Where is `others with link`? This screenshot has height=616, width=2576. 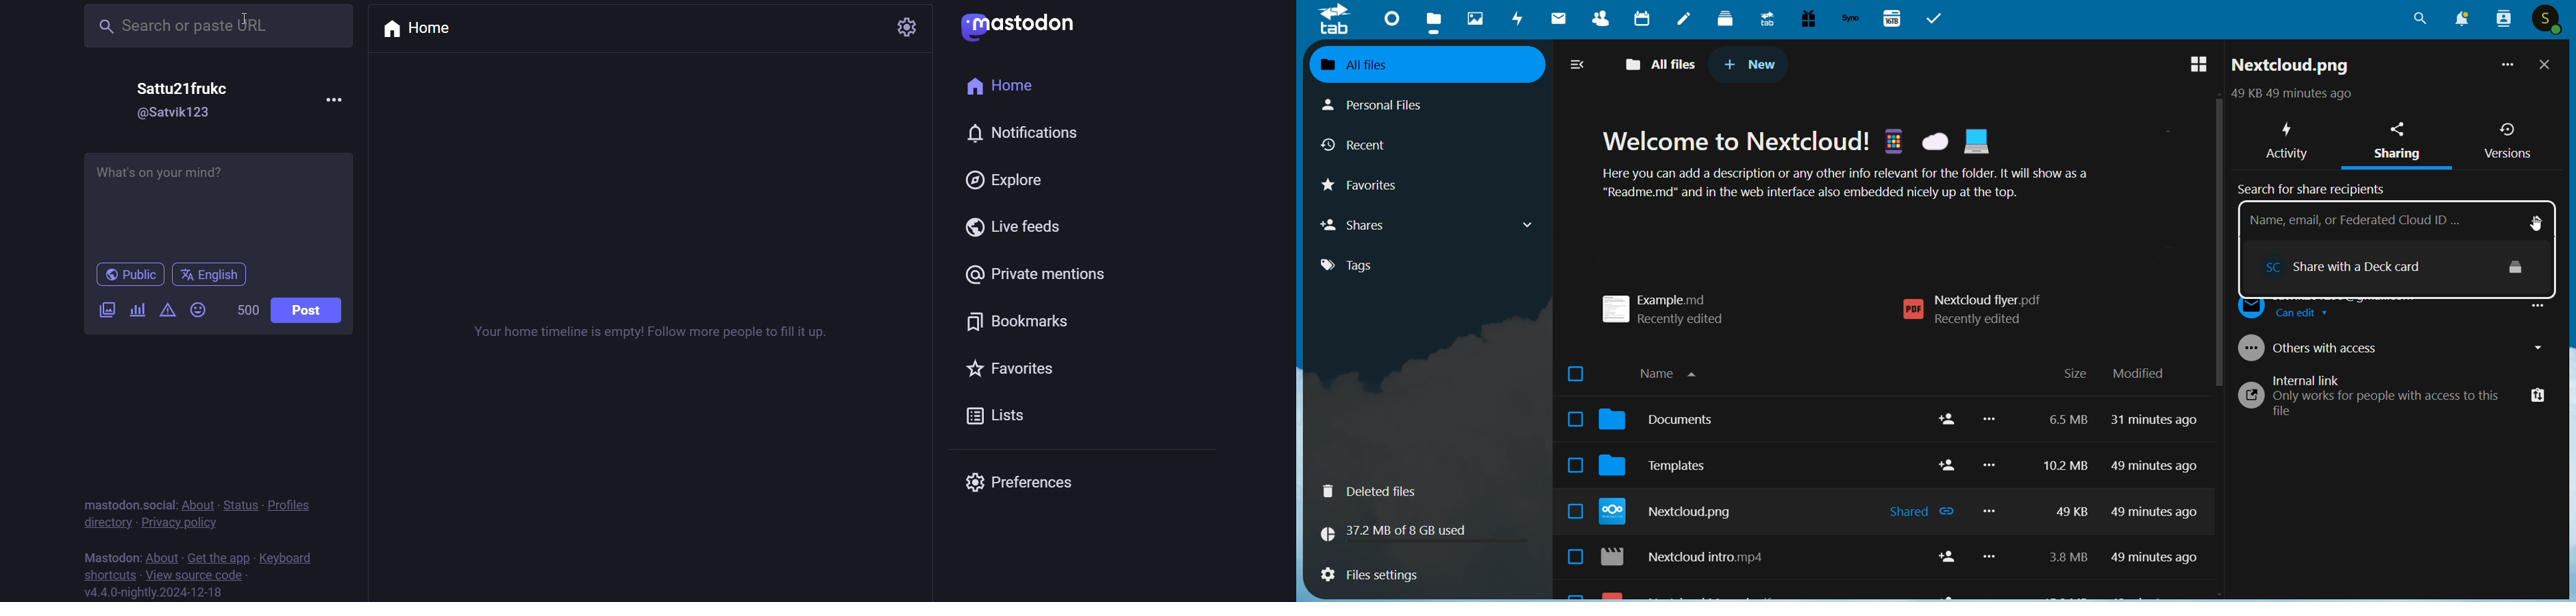
others with link is located at coordinates (2396, 346).